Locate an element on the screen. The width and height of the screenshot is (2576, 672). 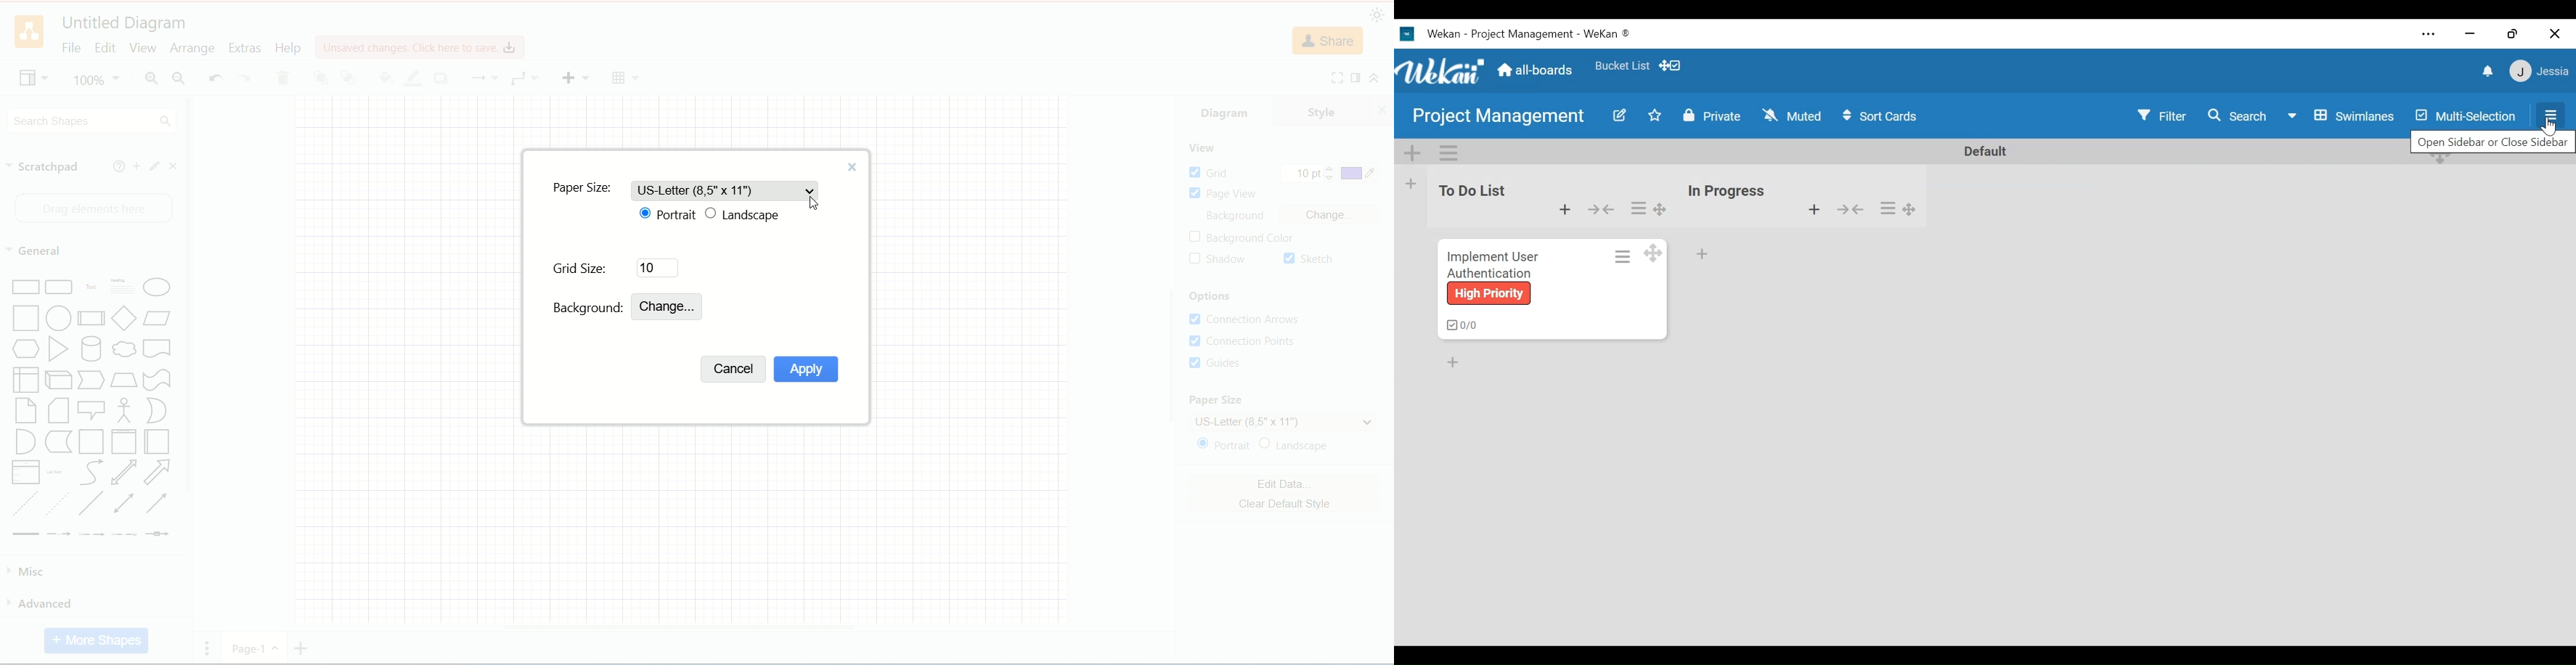
Connector with 2 Labels is located at coordinates (92, 535).